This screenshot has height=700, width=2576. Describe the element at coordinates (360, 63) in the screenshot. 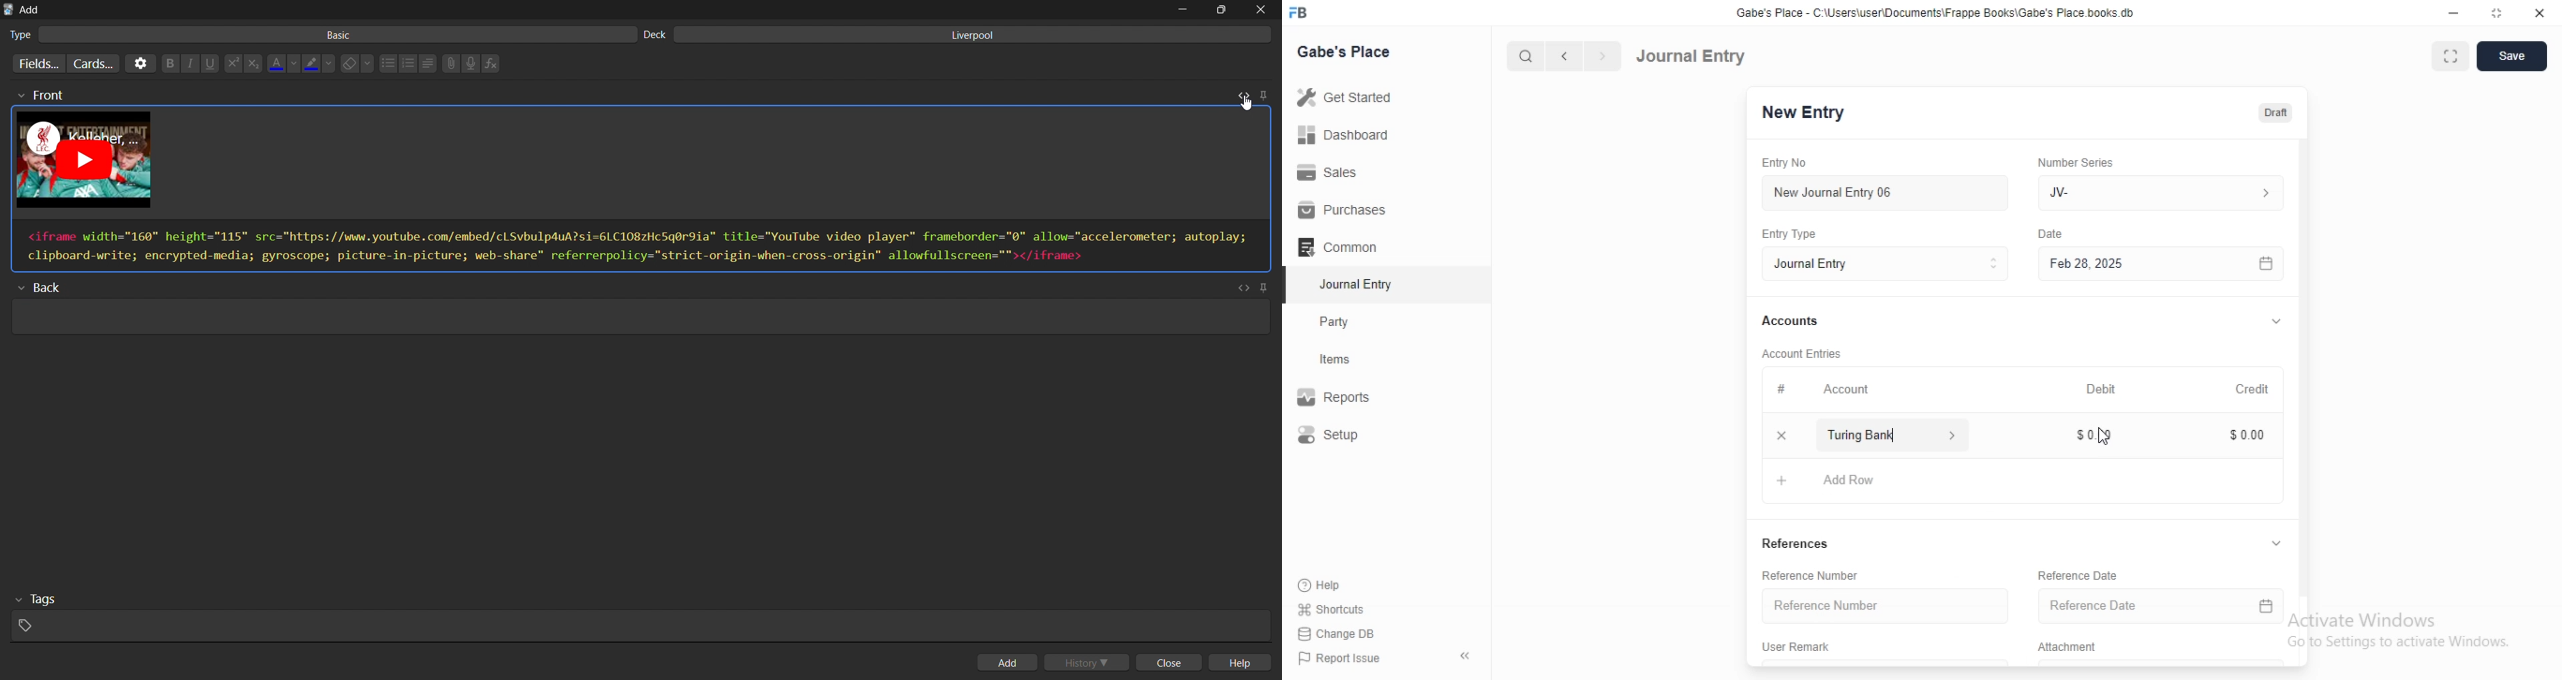

I see `erase formatting` at that location.